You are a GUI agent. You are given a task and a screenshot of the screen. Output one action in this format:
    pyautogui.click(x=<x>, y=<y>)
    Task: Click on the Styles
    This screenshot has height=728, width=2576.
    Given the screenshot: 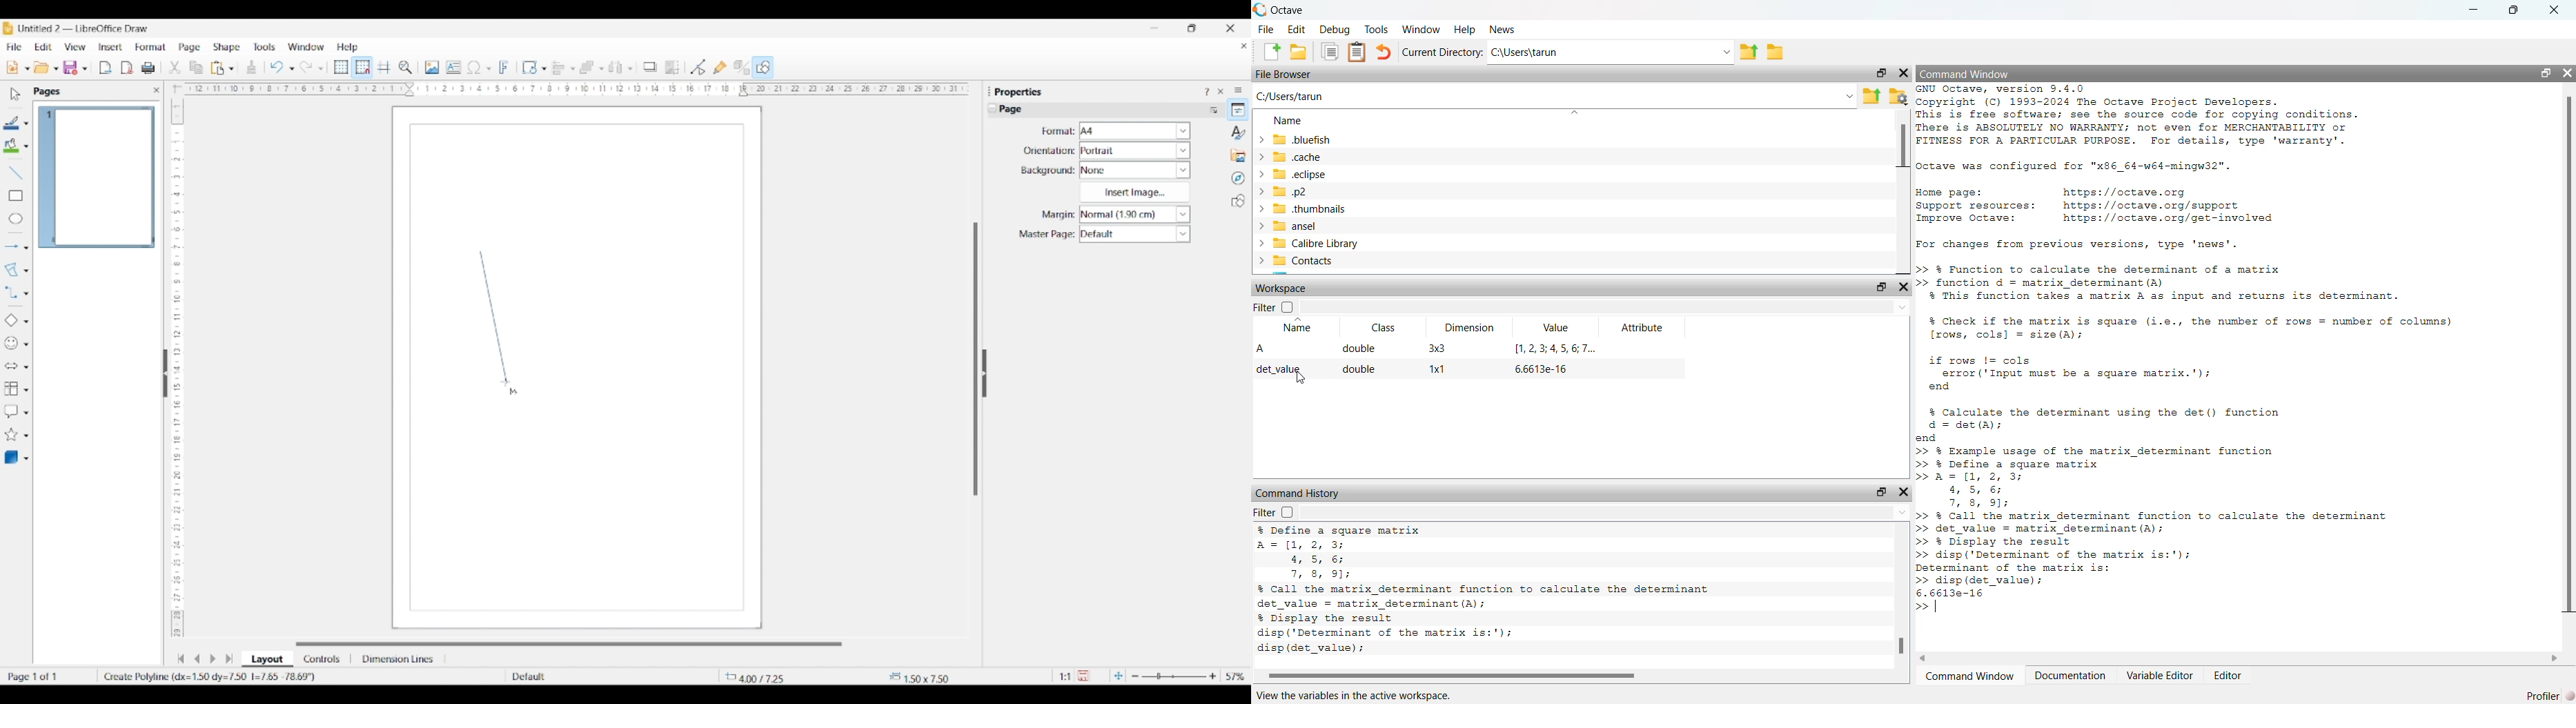 What is the action you would take?
    pyautogui.click(x=1239, y=132)
    